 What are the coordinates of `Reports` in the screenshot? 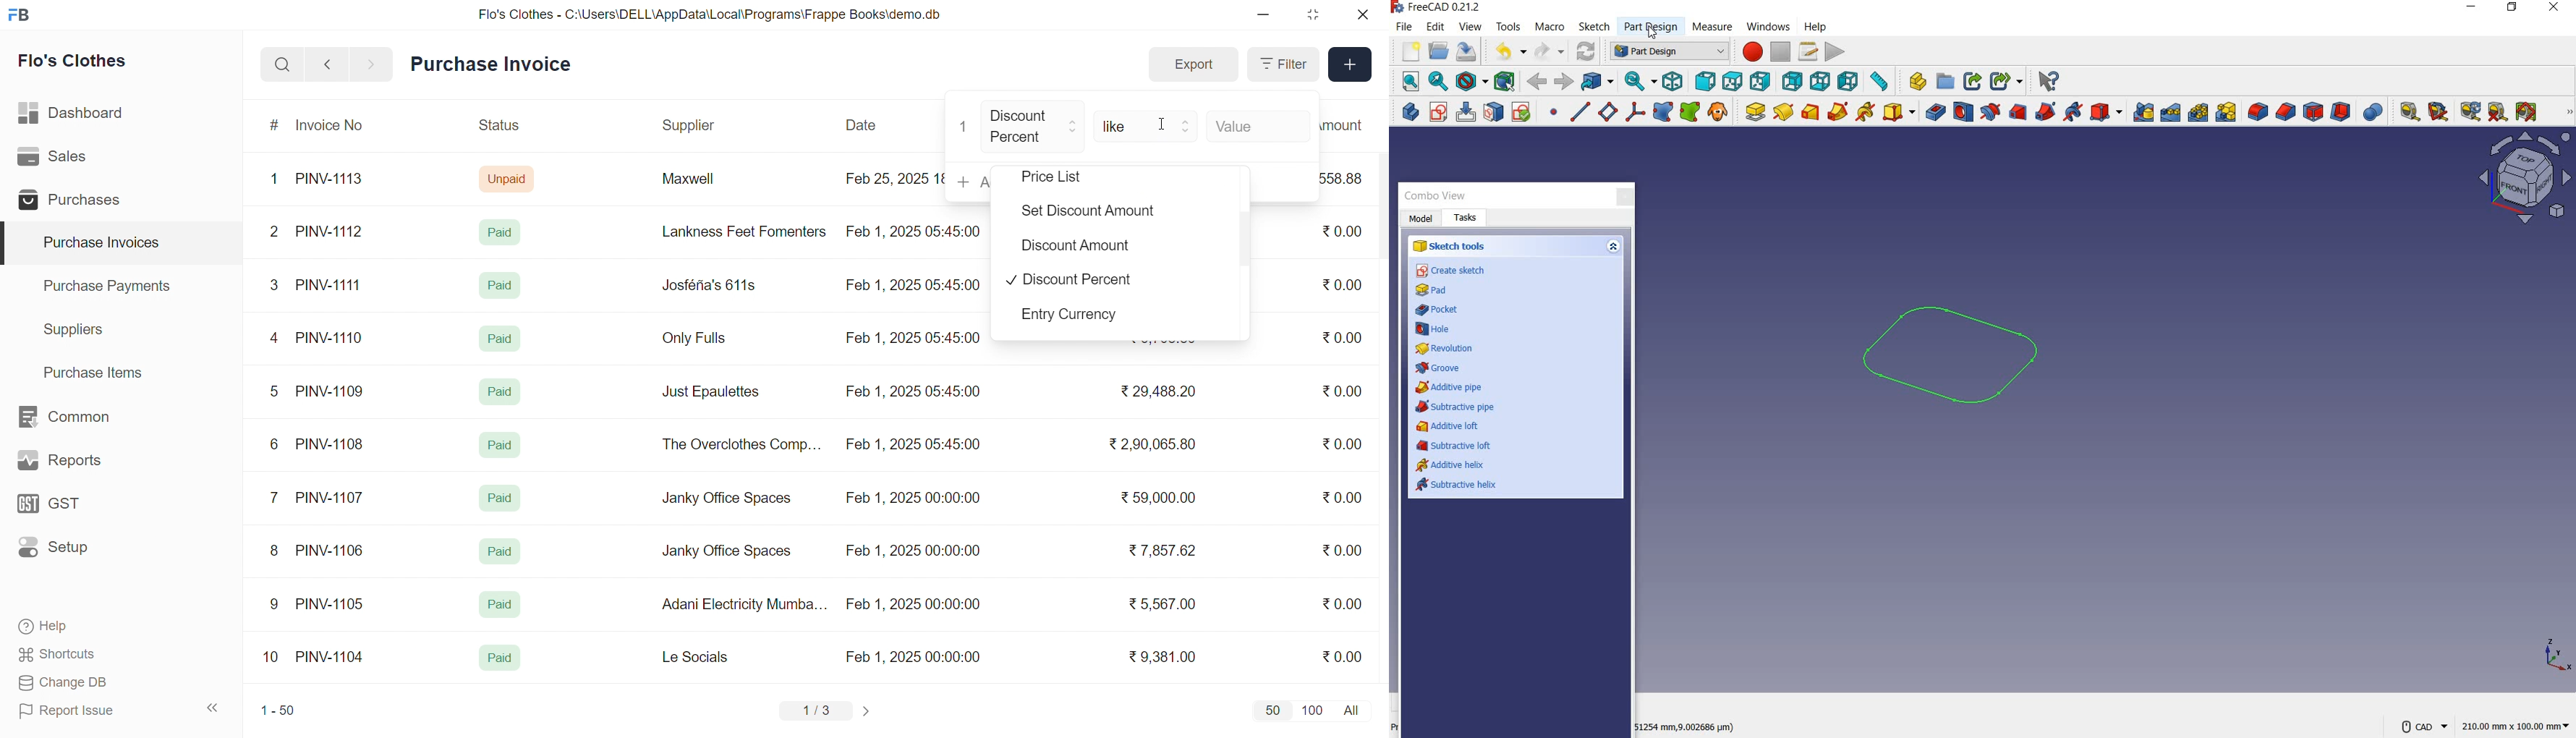 It's located at (77, 464).